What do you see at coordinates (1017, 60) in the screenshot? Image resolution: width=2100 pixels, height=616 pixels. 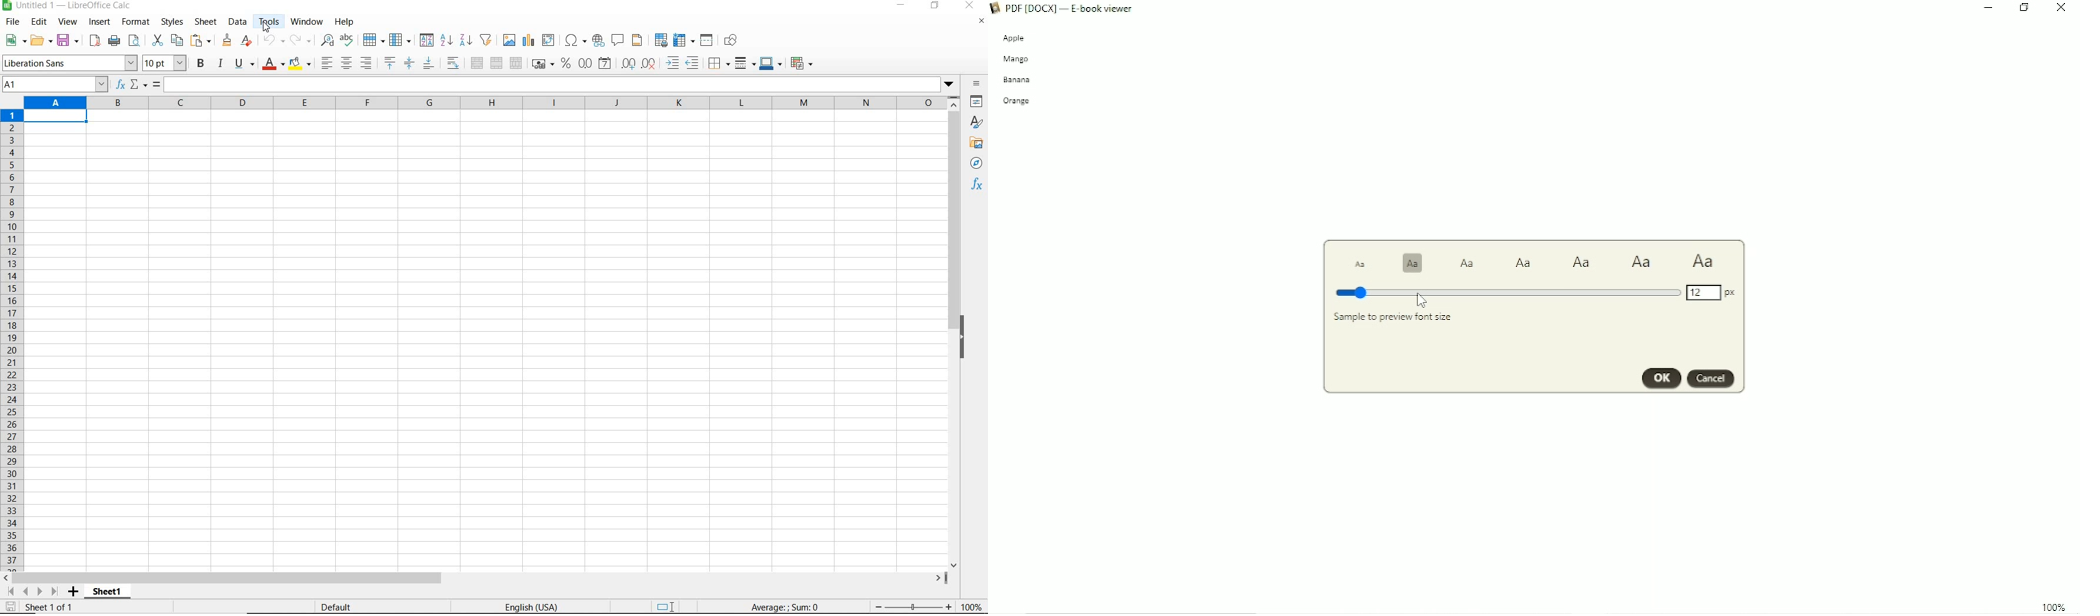 I see `mango` at bounding box center [1017, 60].